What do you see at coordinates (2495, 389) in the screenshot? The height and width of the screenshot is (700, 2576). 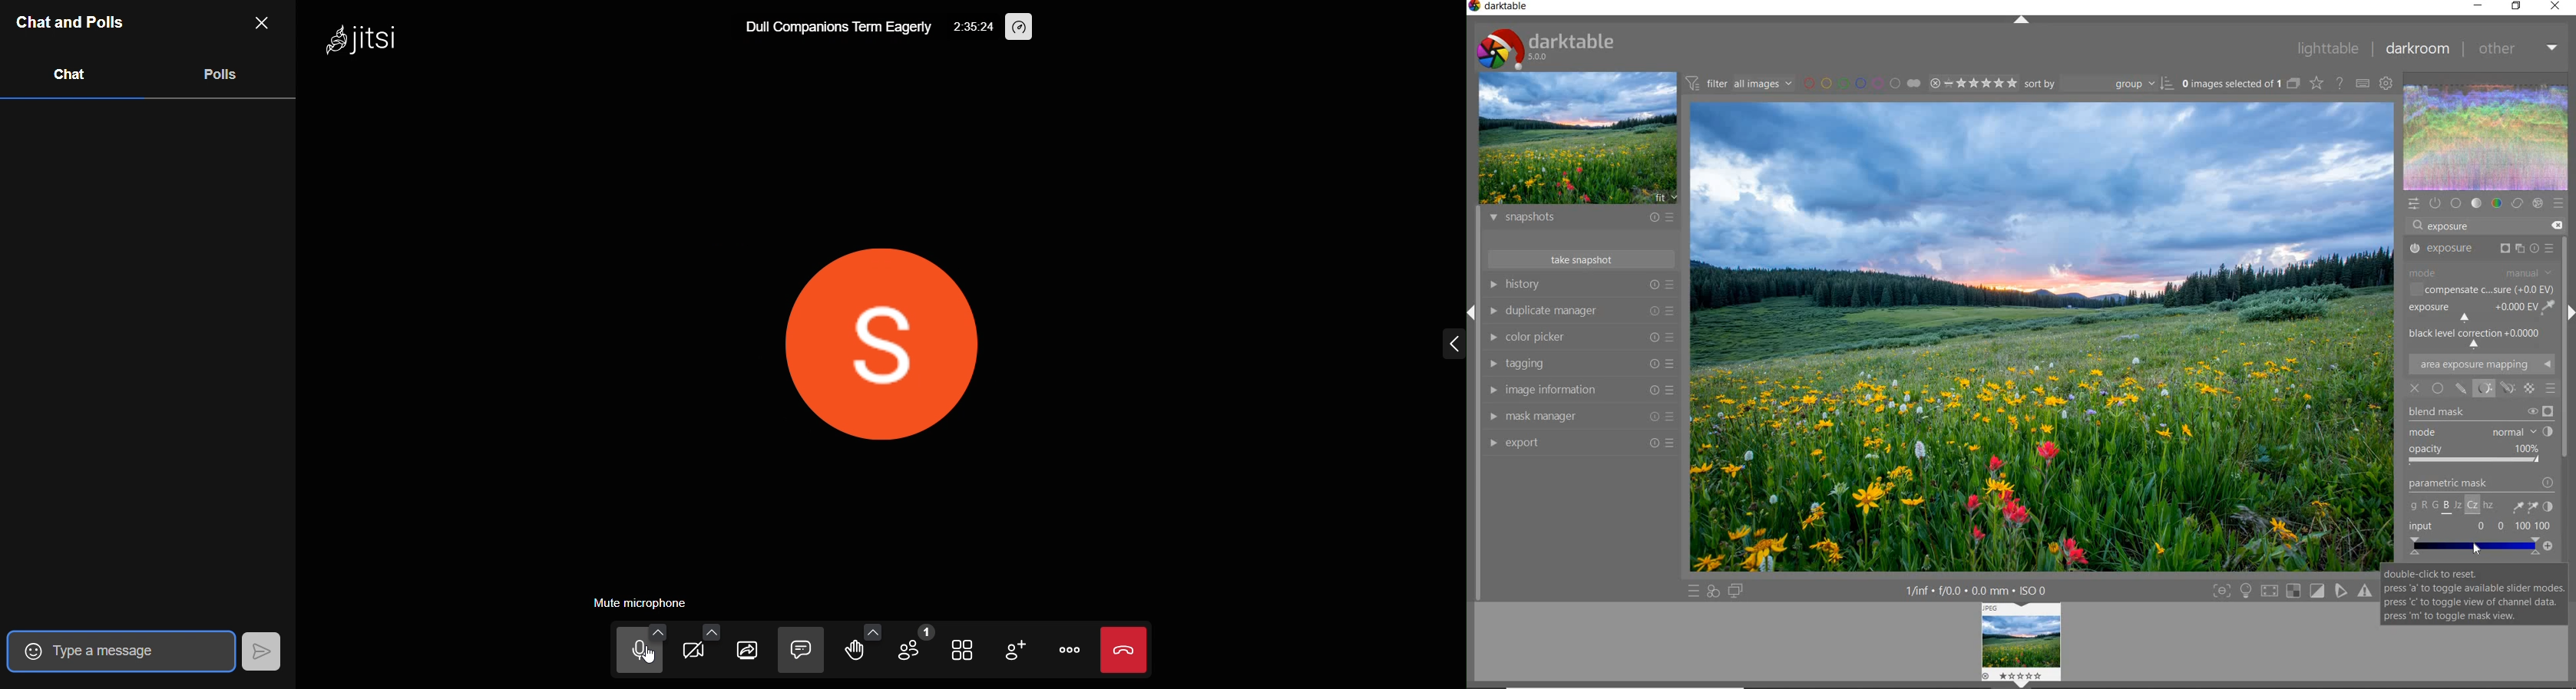 I see `MASK OPTIONS` at bounding box center [2495, 389].